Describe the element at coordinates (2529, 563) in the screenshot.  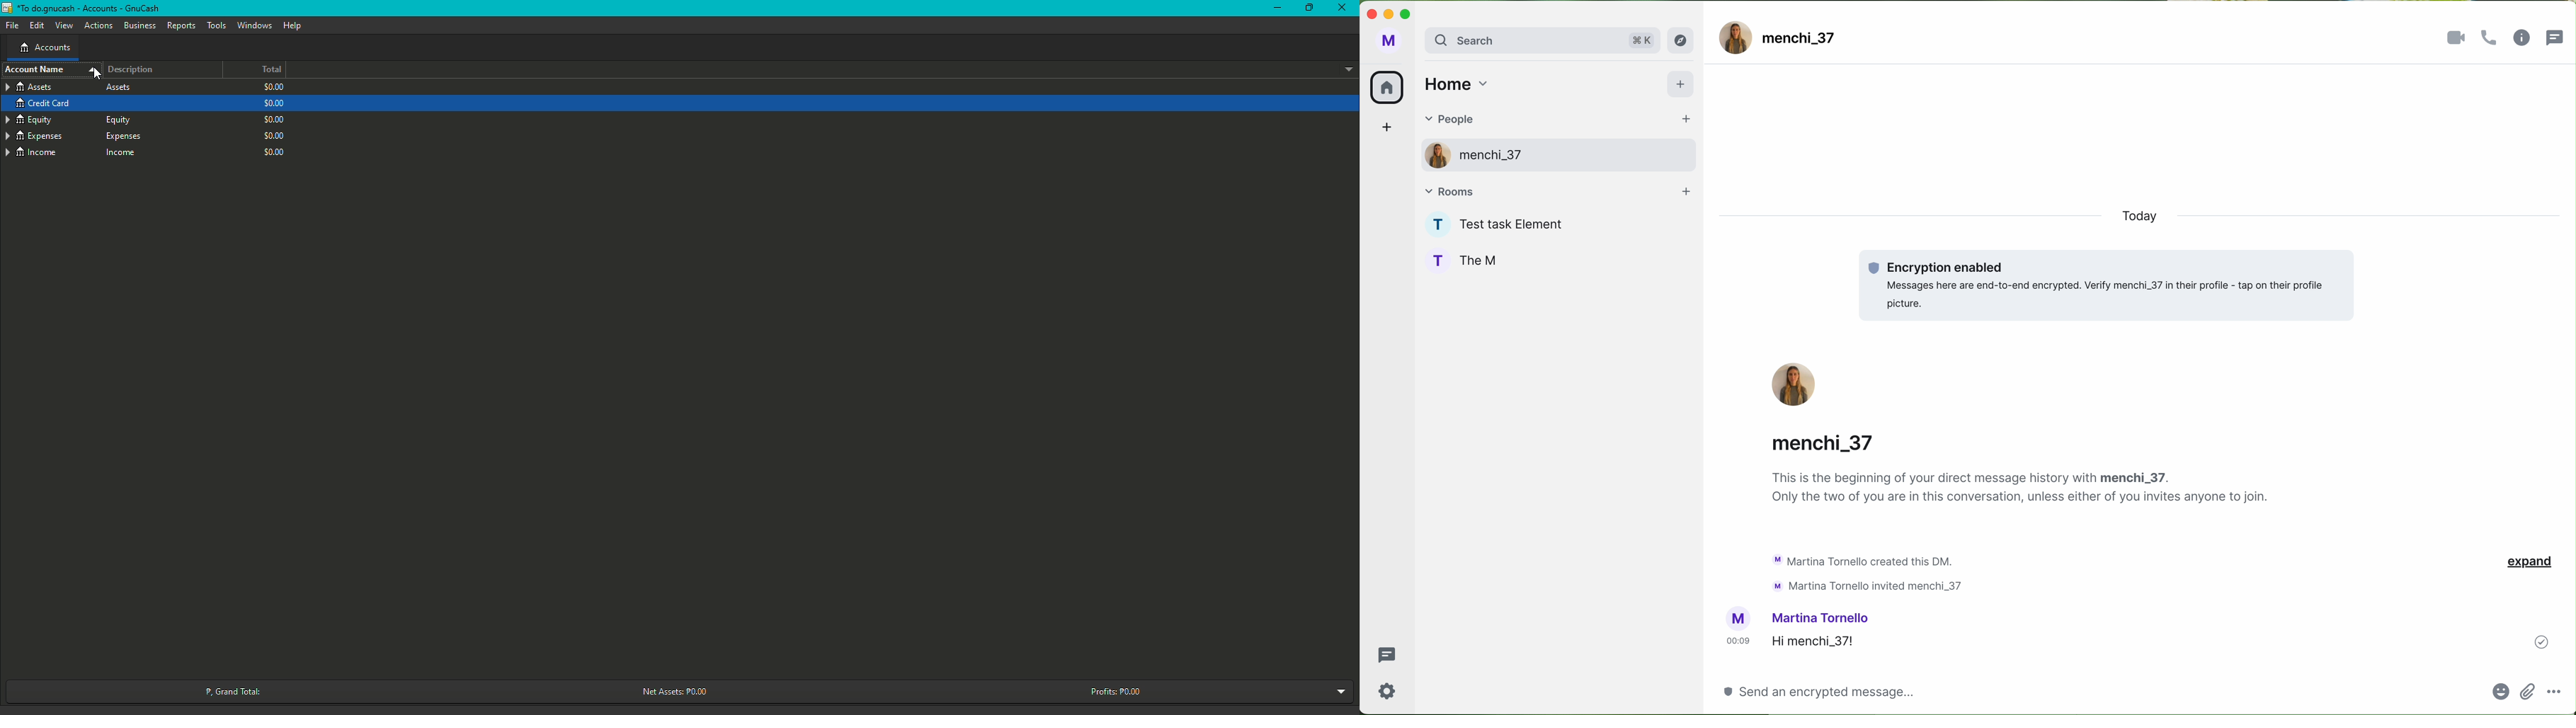
I see `expand` at that location.